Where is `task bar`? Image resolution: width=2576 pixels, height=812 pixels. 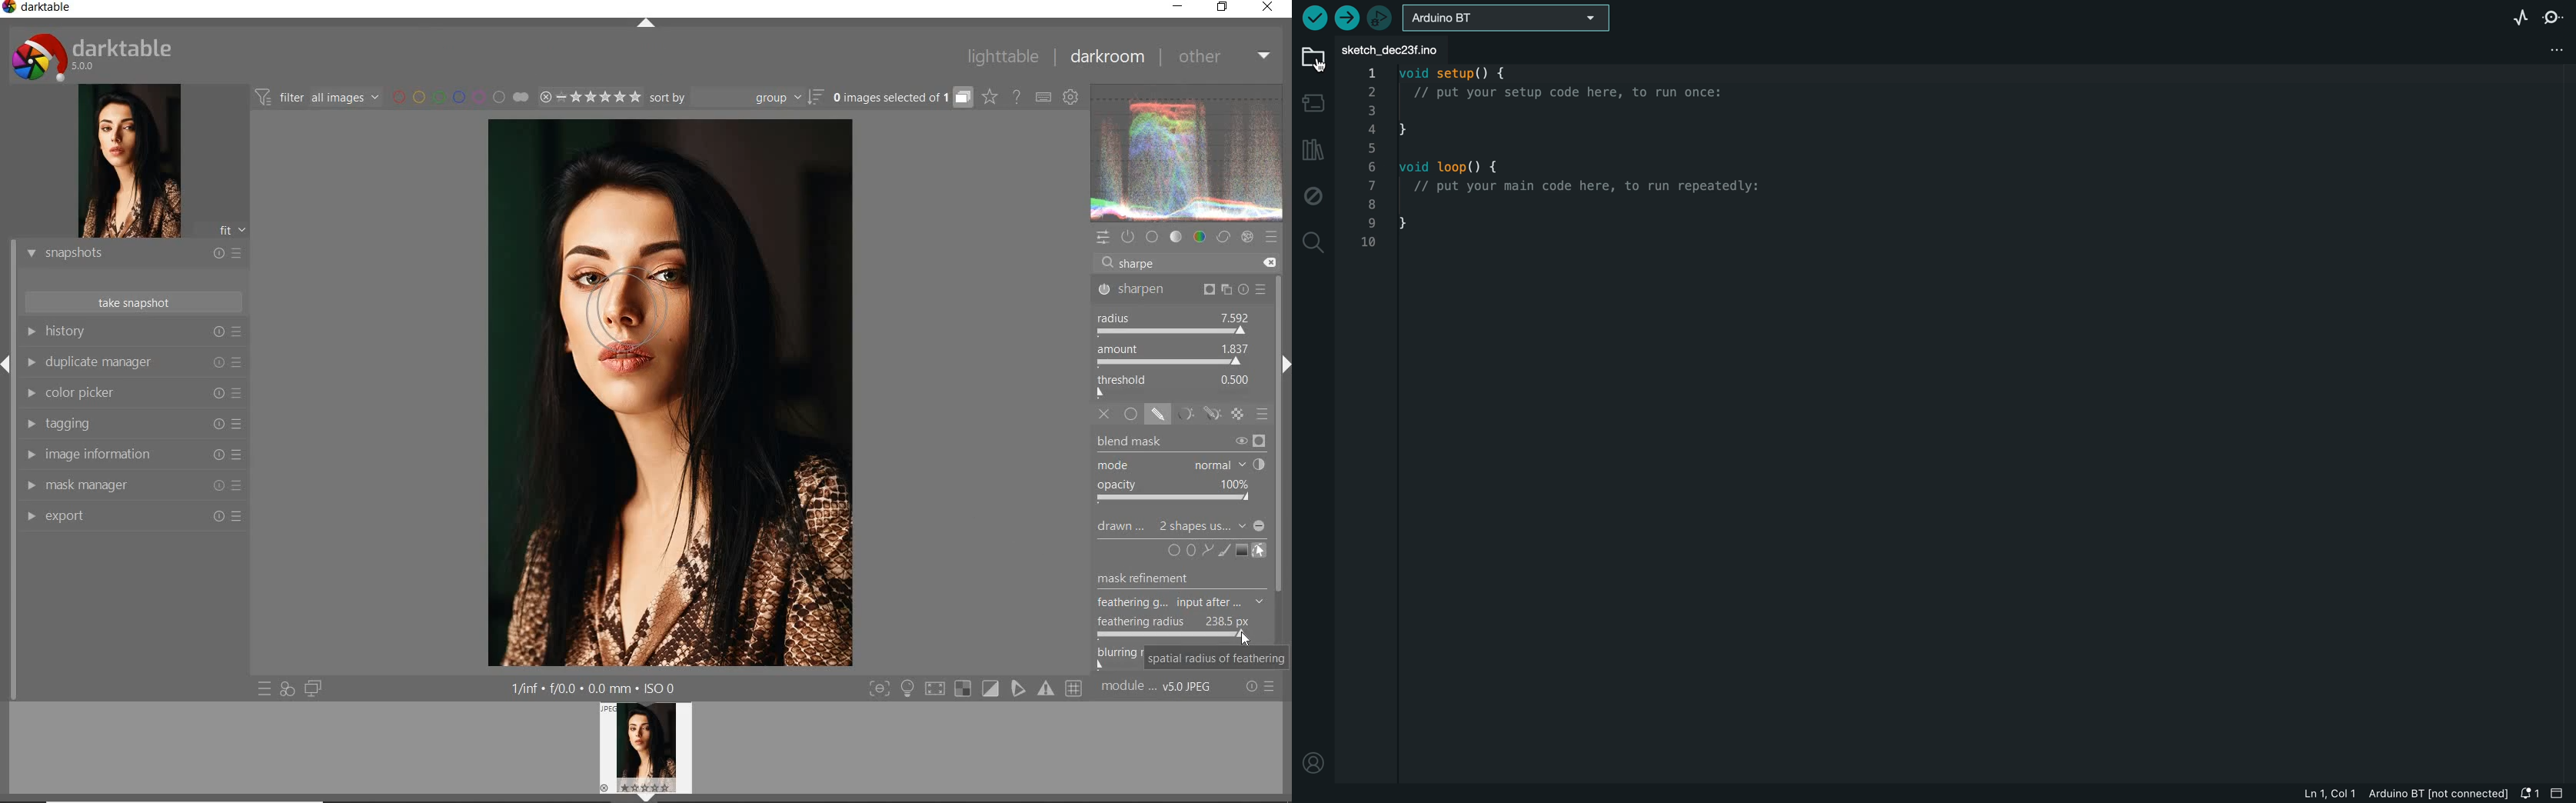 task bar is located at coordinates (1280, 474).